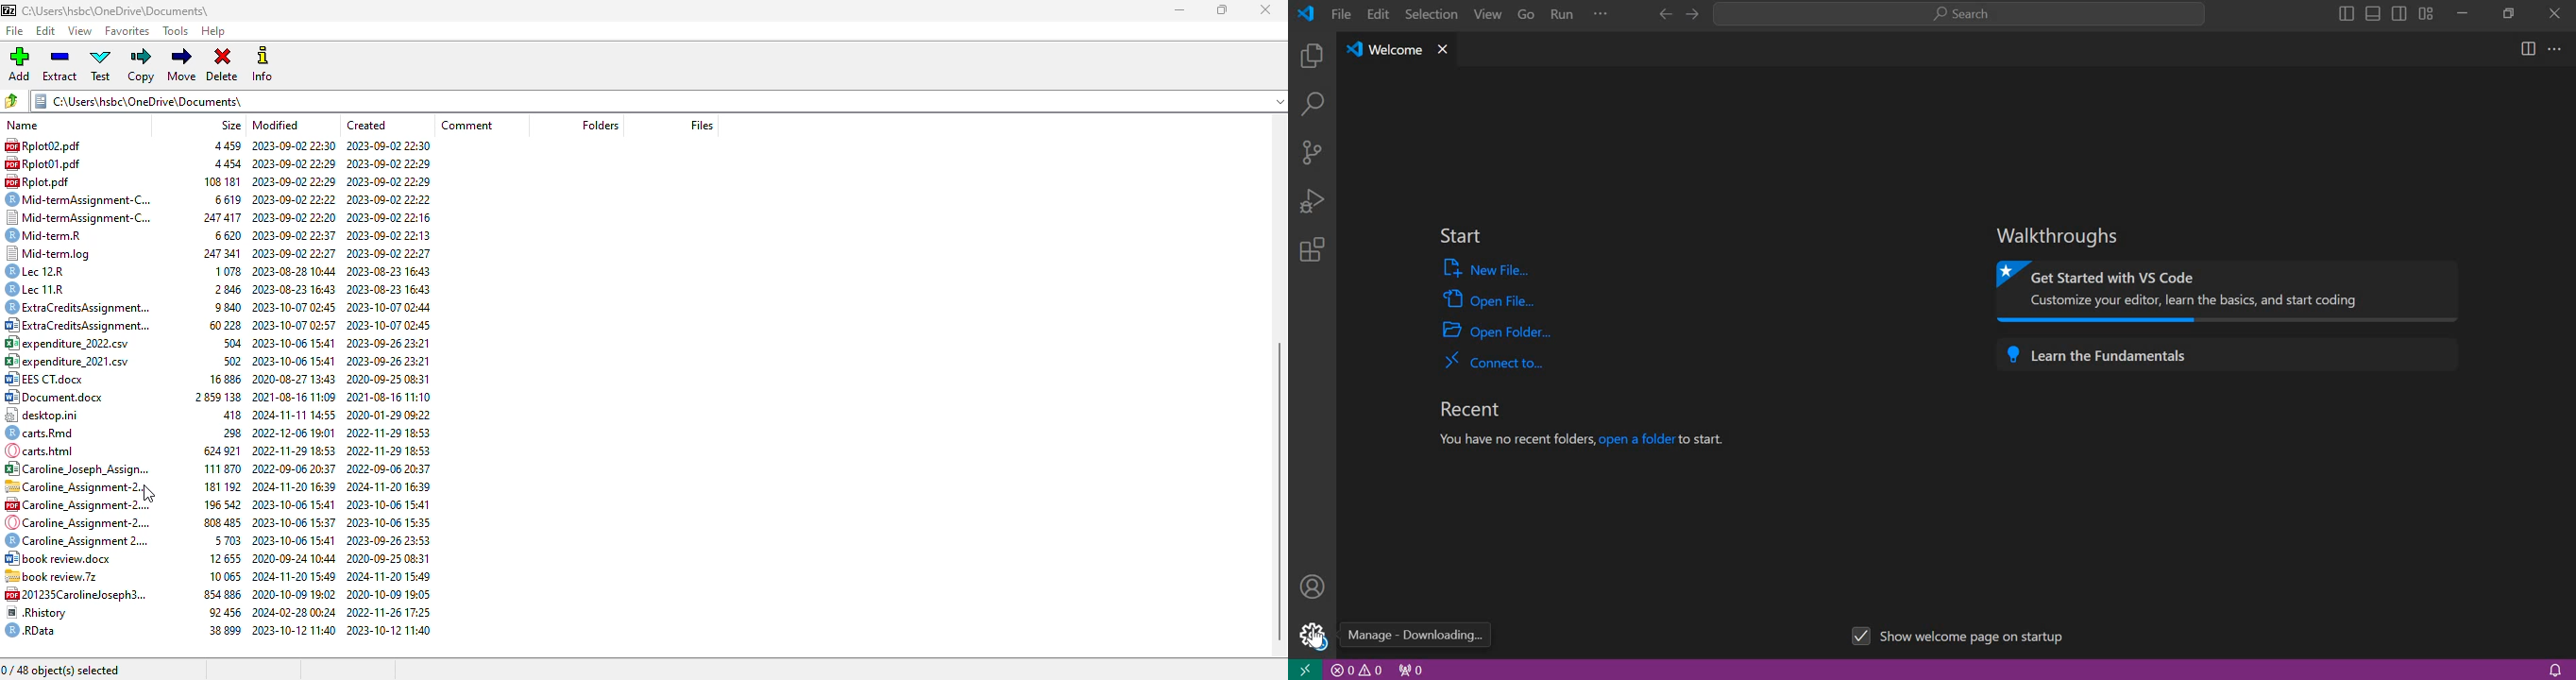  What do you see at coordinates (2231, 292) in the screenshot?
I see `get started with VS Code` at bounding box center [2231, 292].